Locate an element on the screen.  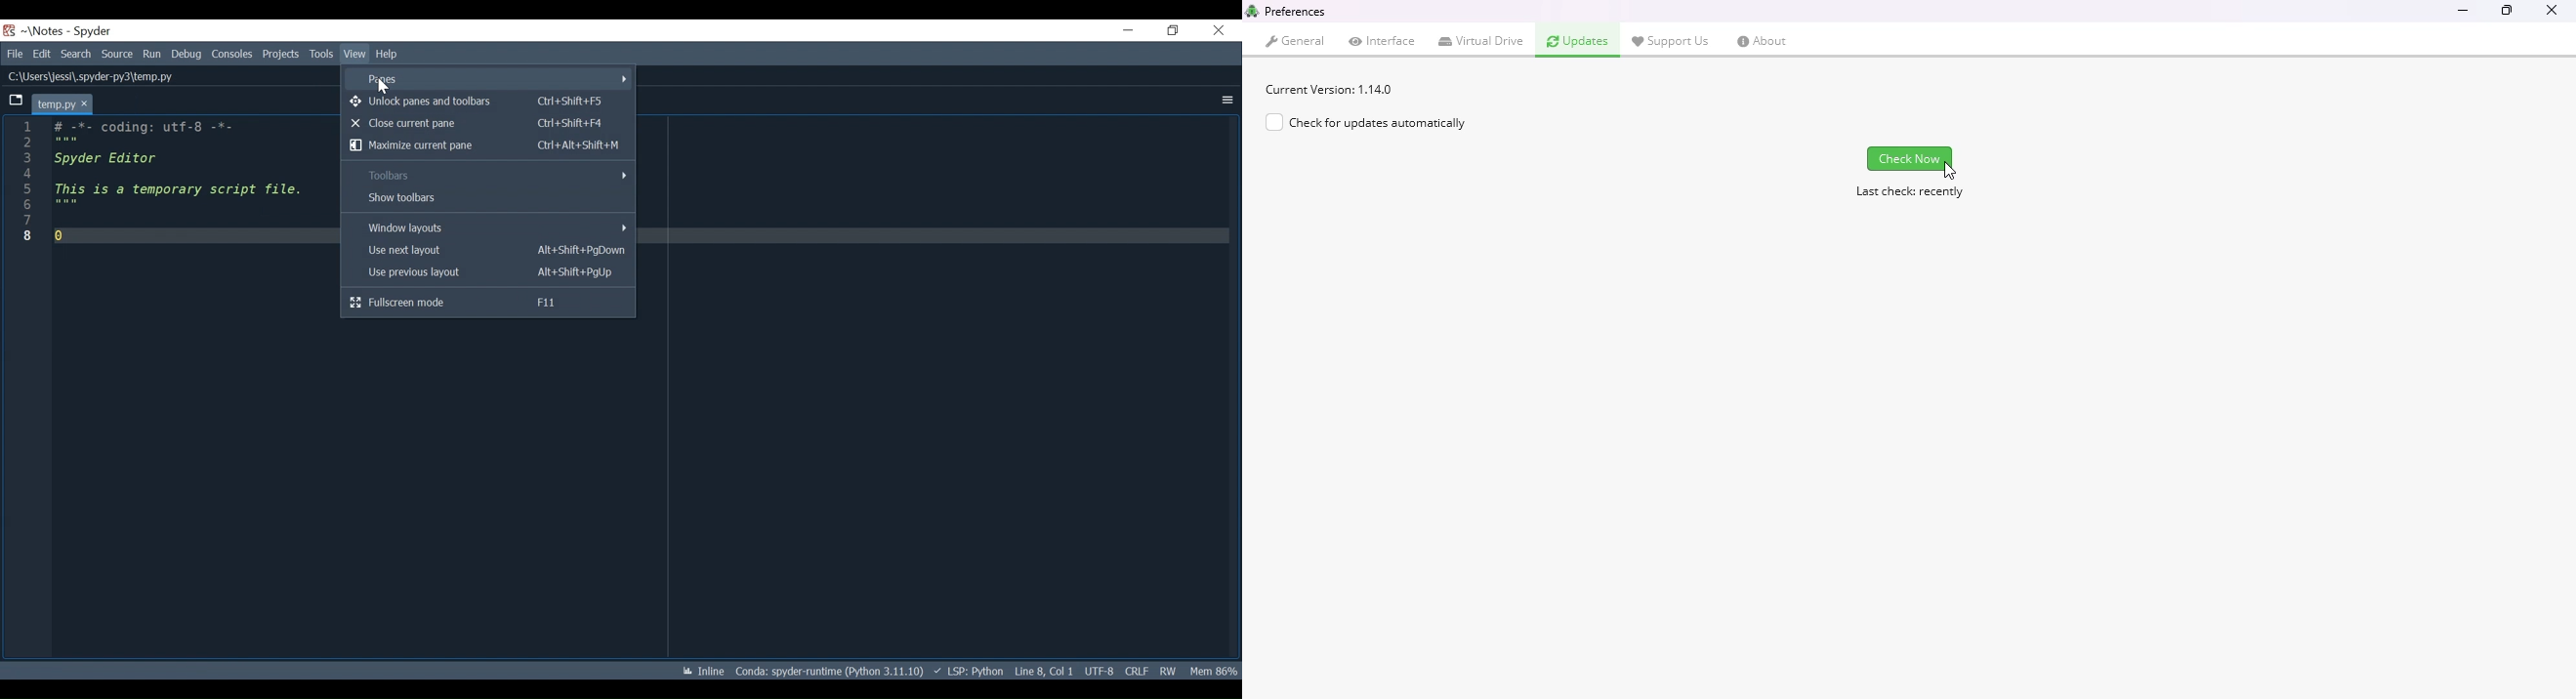
C:\Users\jessi\.spyaer-pys\temp.py is located at coordinates (109, 78).